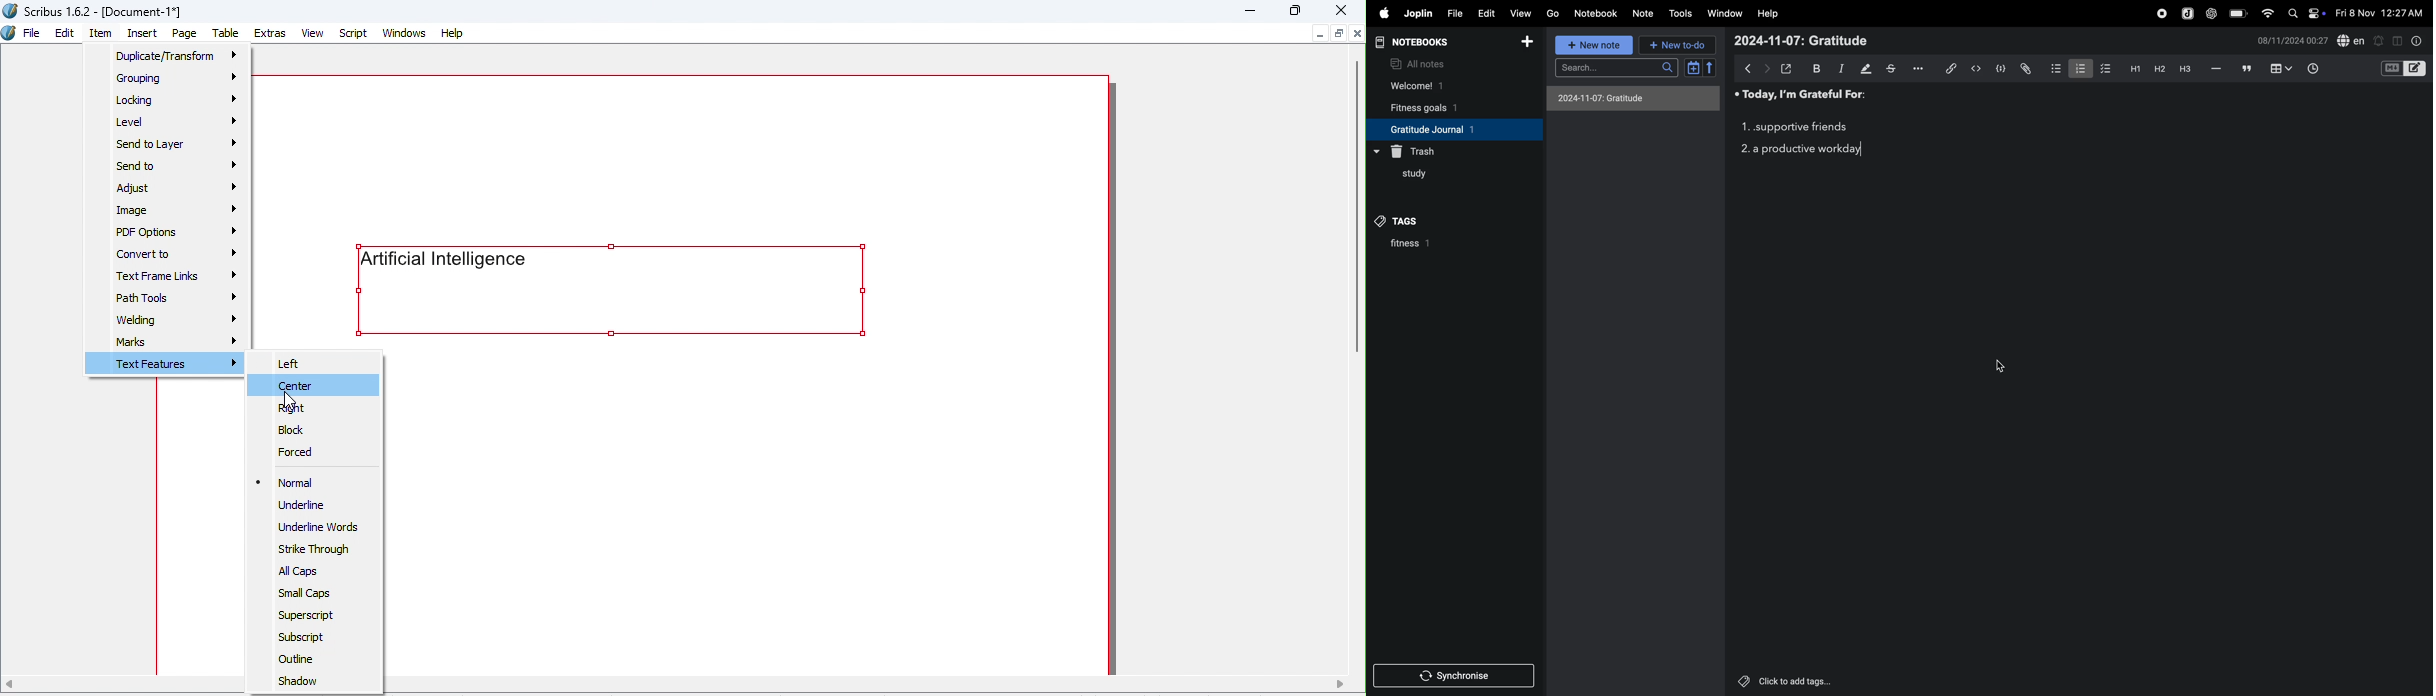  What do you see at coordinates (1428, 42) in the screenshot?
I see `note book` at bounding box center [1428, 42].